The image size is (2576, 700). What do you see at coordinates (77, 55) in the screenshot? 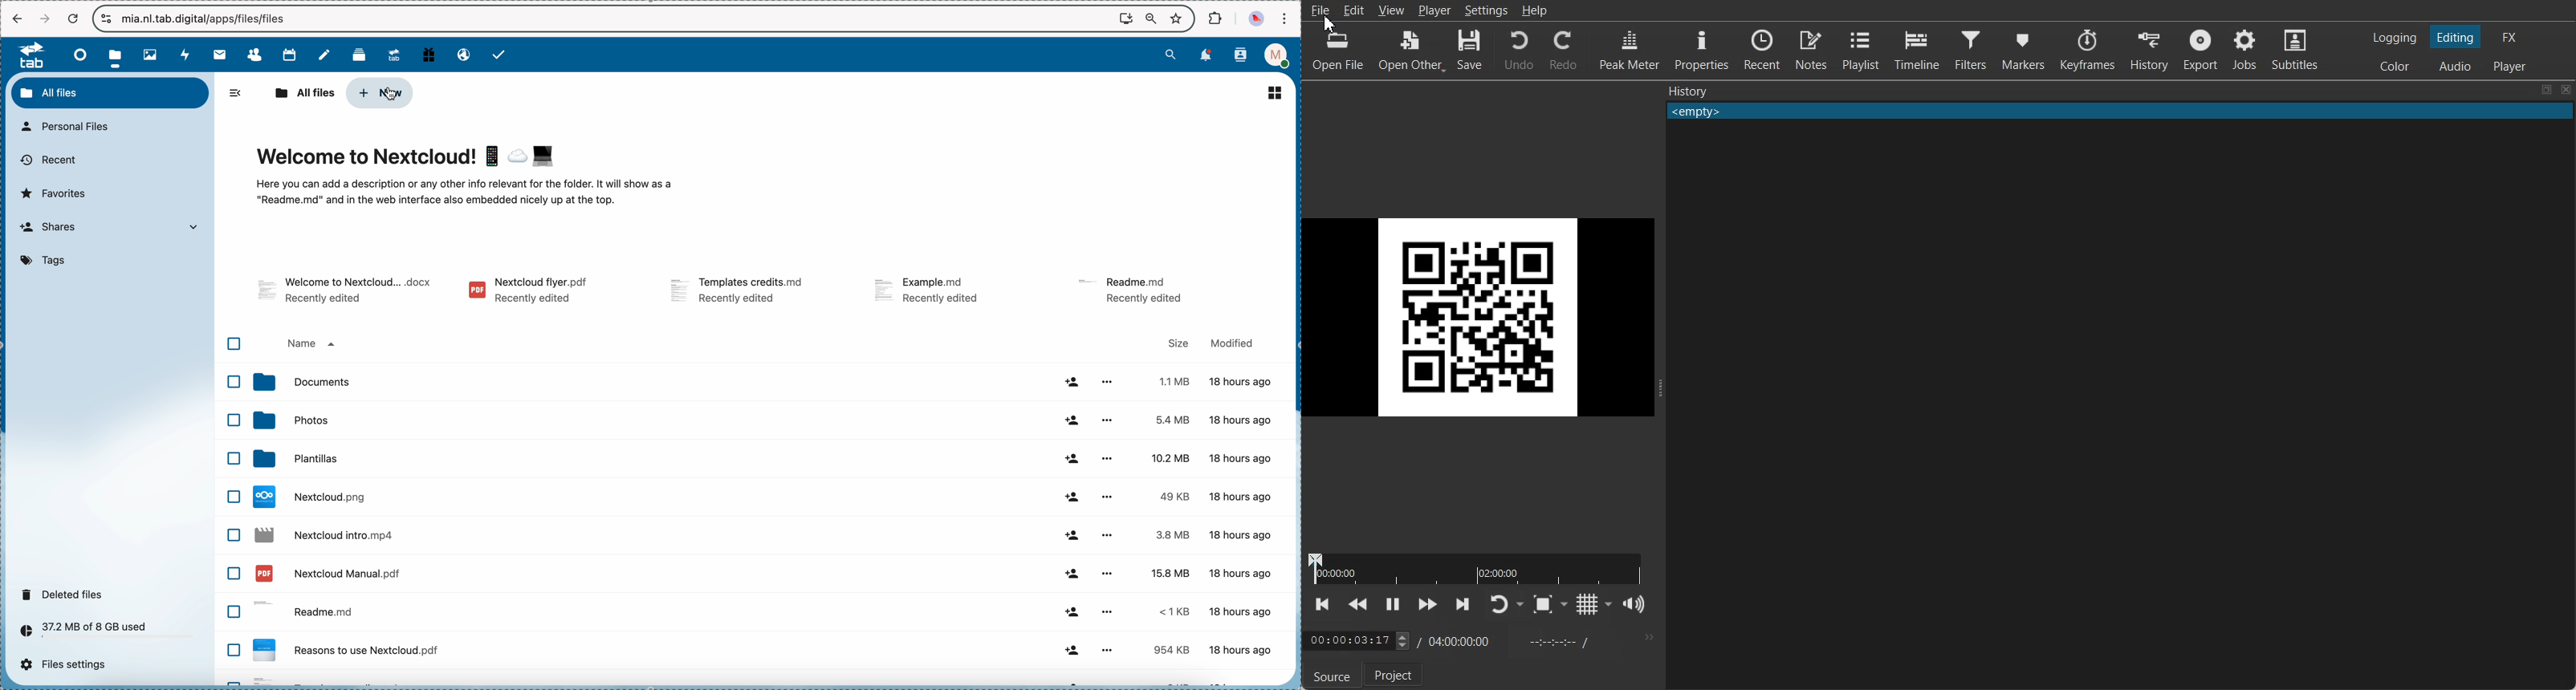
I see `dashboard` at bounding box center [77, 55].